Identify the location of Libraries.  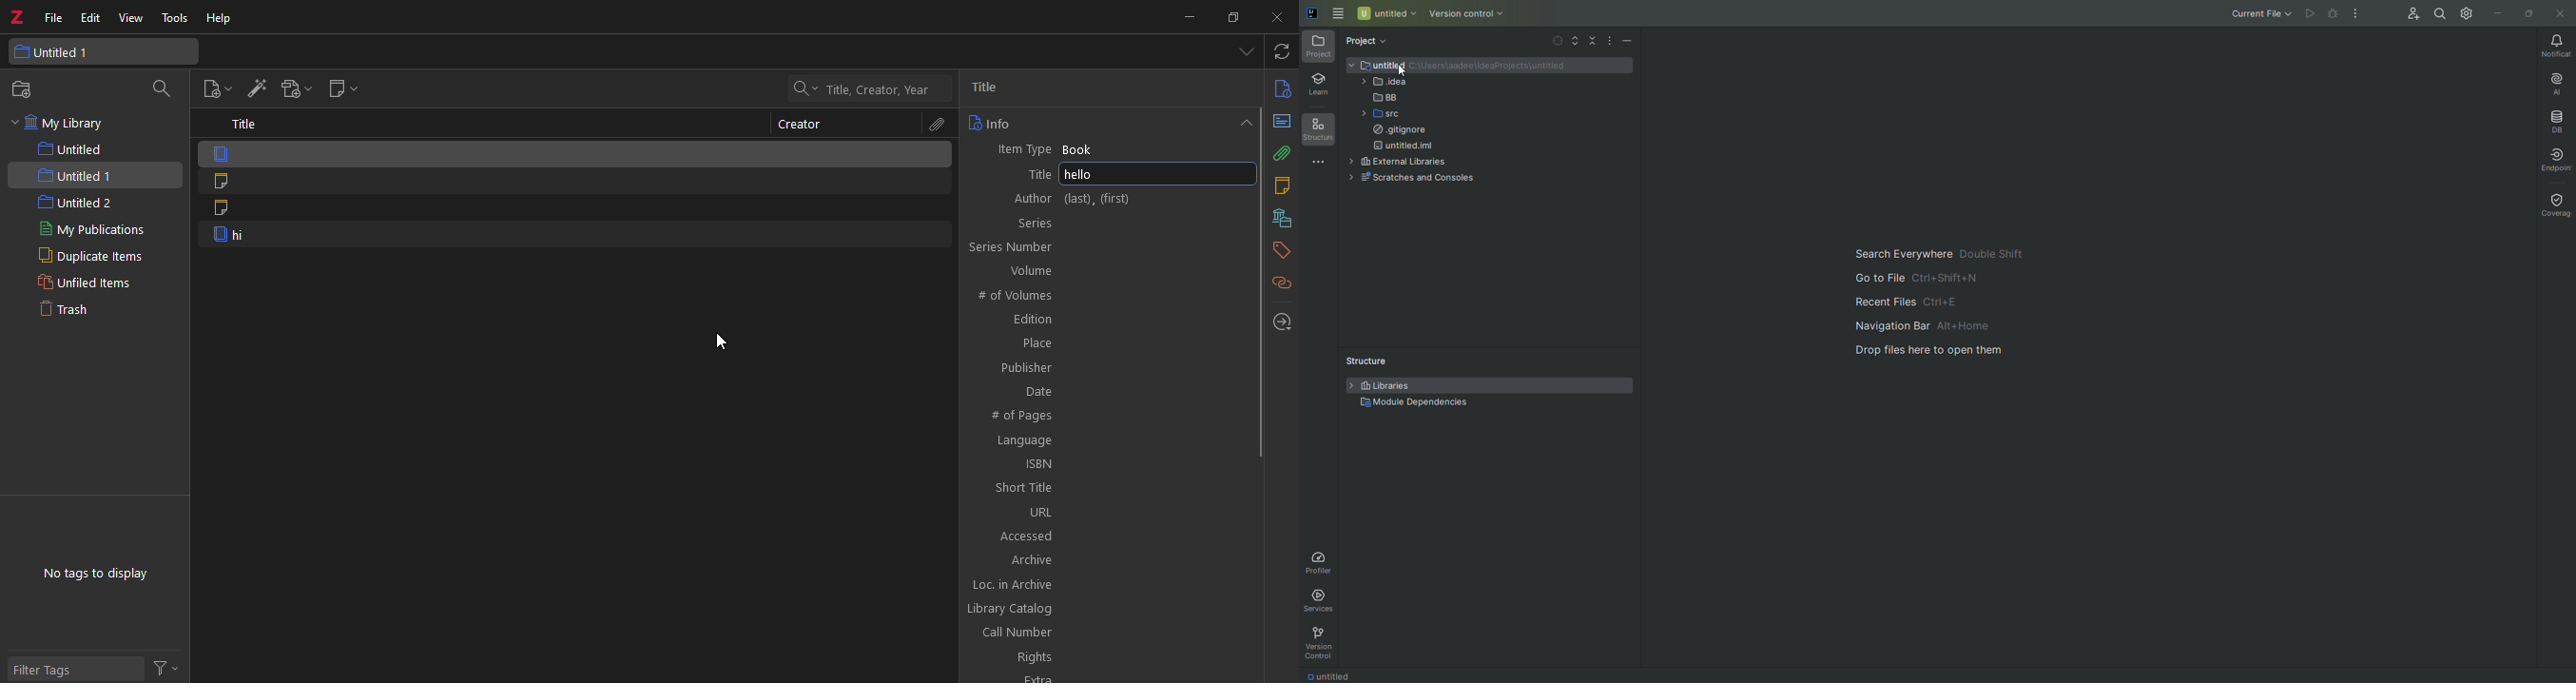
(1385, 386).